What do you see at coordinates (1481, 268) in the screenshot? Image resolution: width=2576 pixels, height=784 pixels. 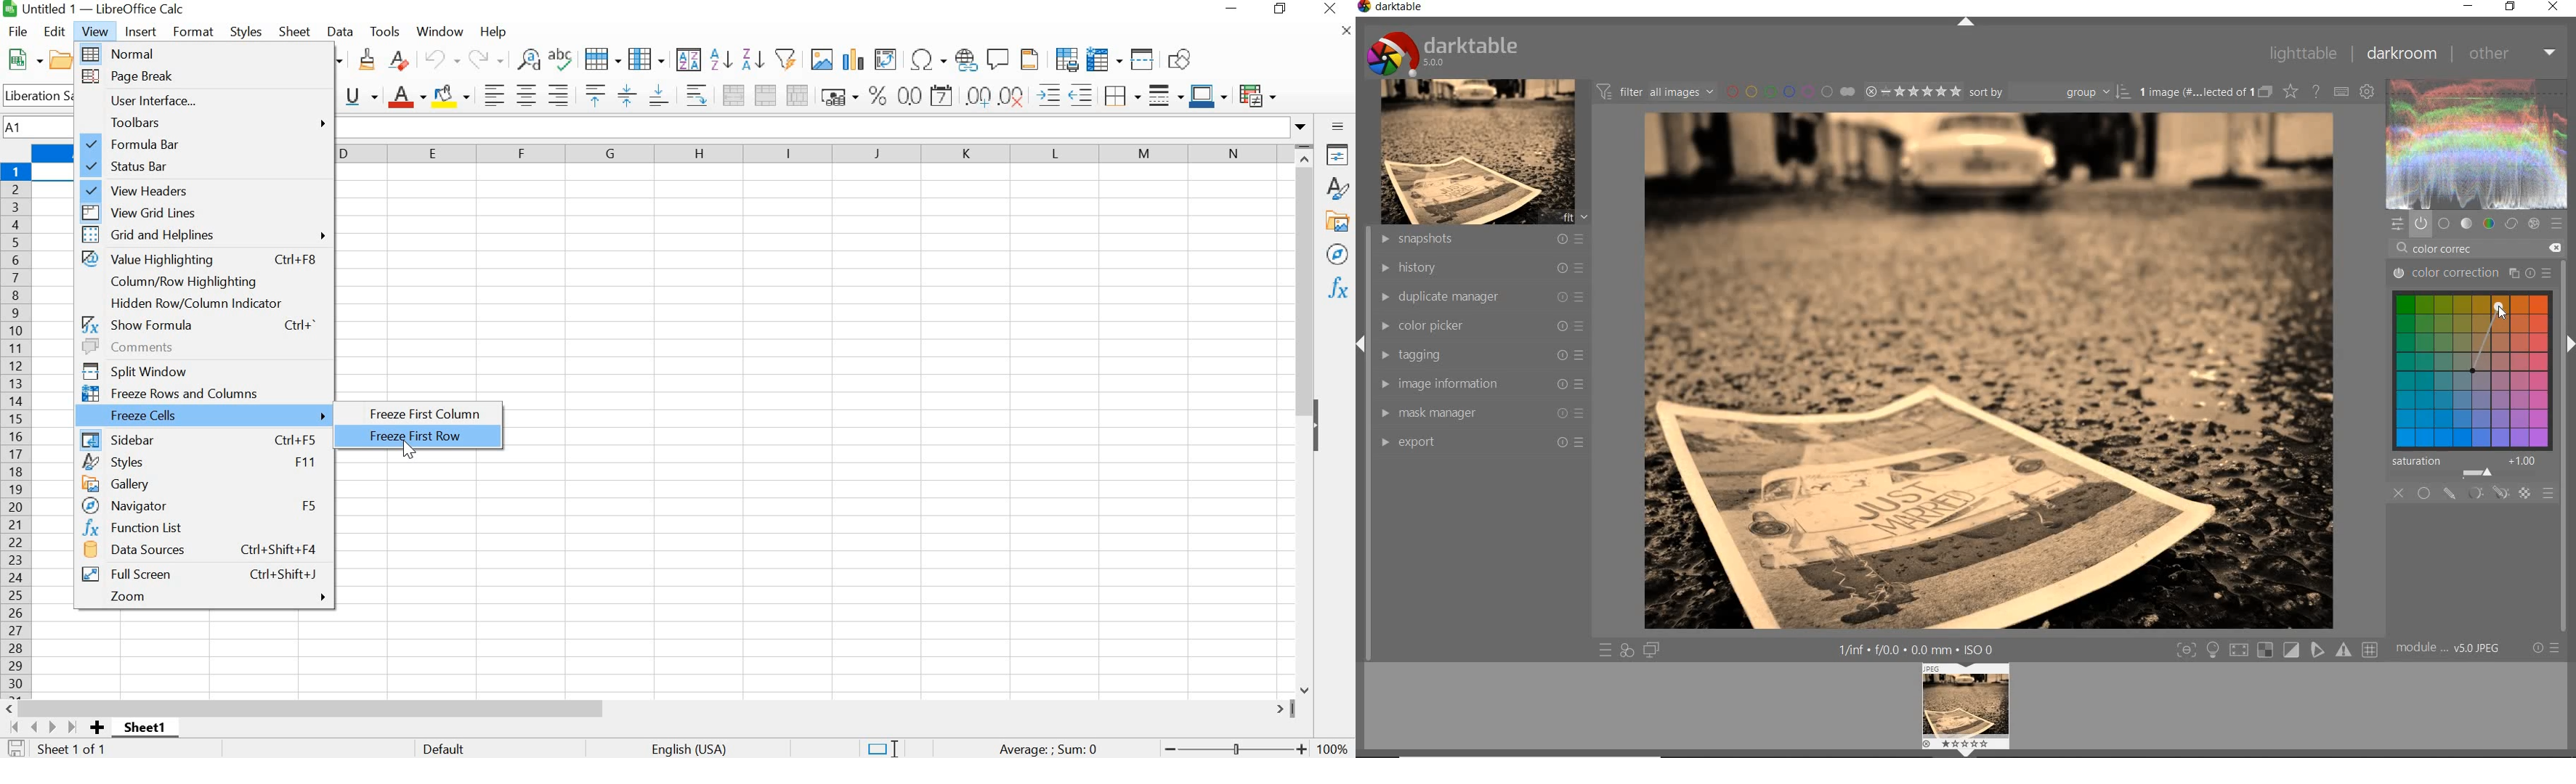 I see `history` at bounding box center [1481, 268].